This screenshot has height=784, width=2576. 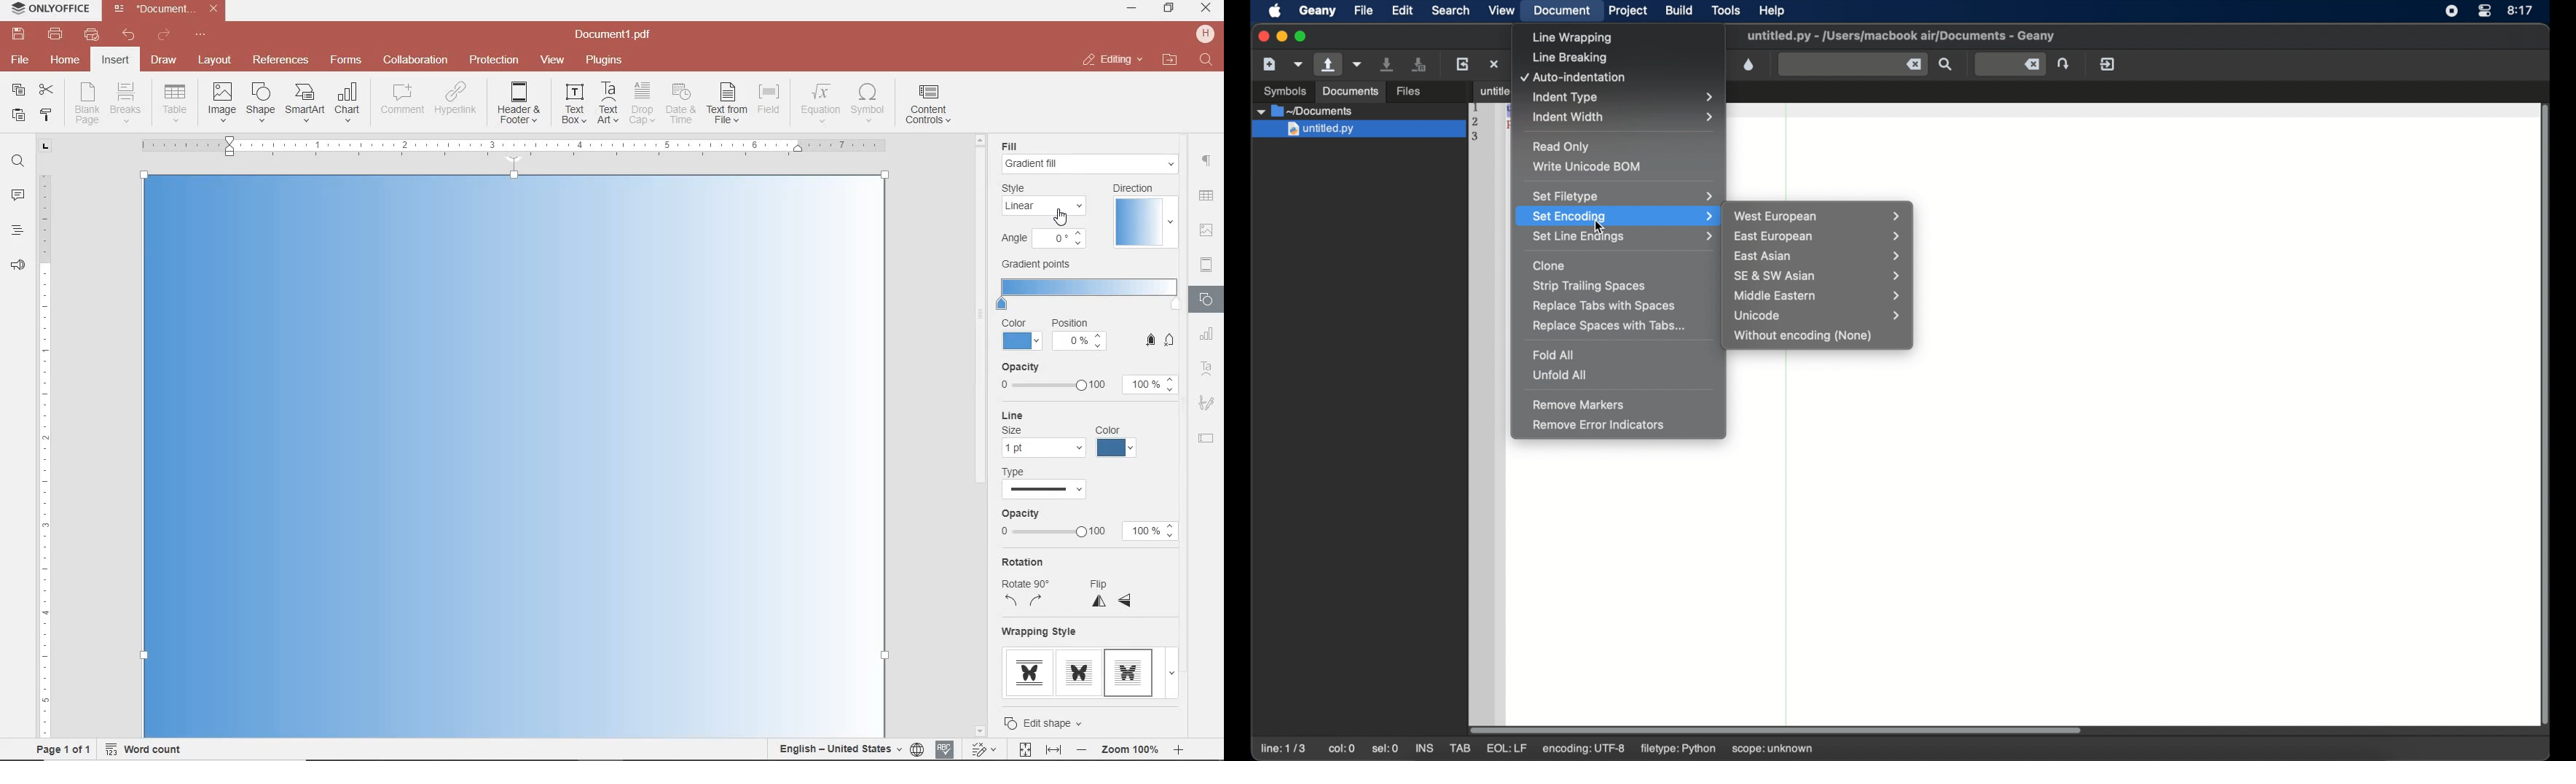 I want to click on ins, so click(x=1424, y=748).